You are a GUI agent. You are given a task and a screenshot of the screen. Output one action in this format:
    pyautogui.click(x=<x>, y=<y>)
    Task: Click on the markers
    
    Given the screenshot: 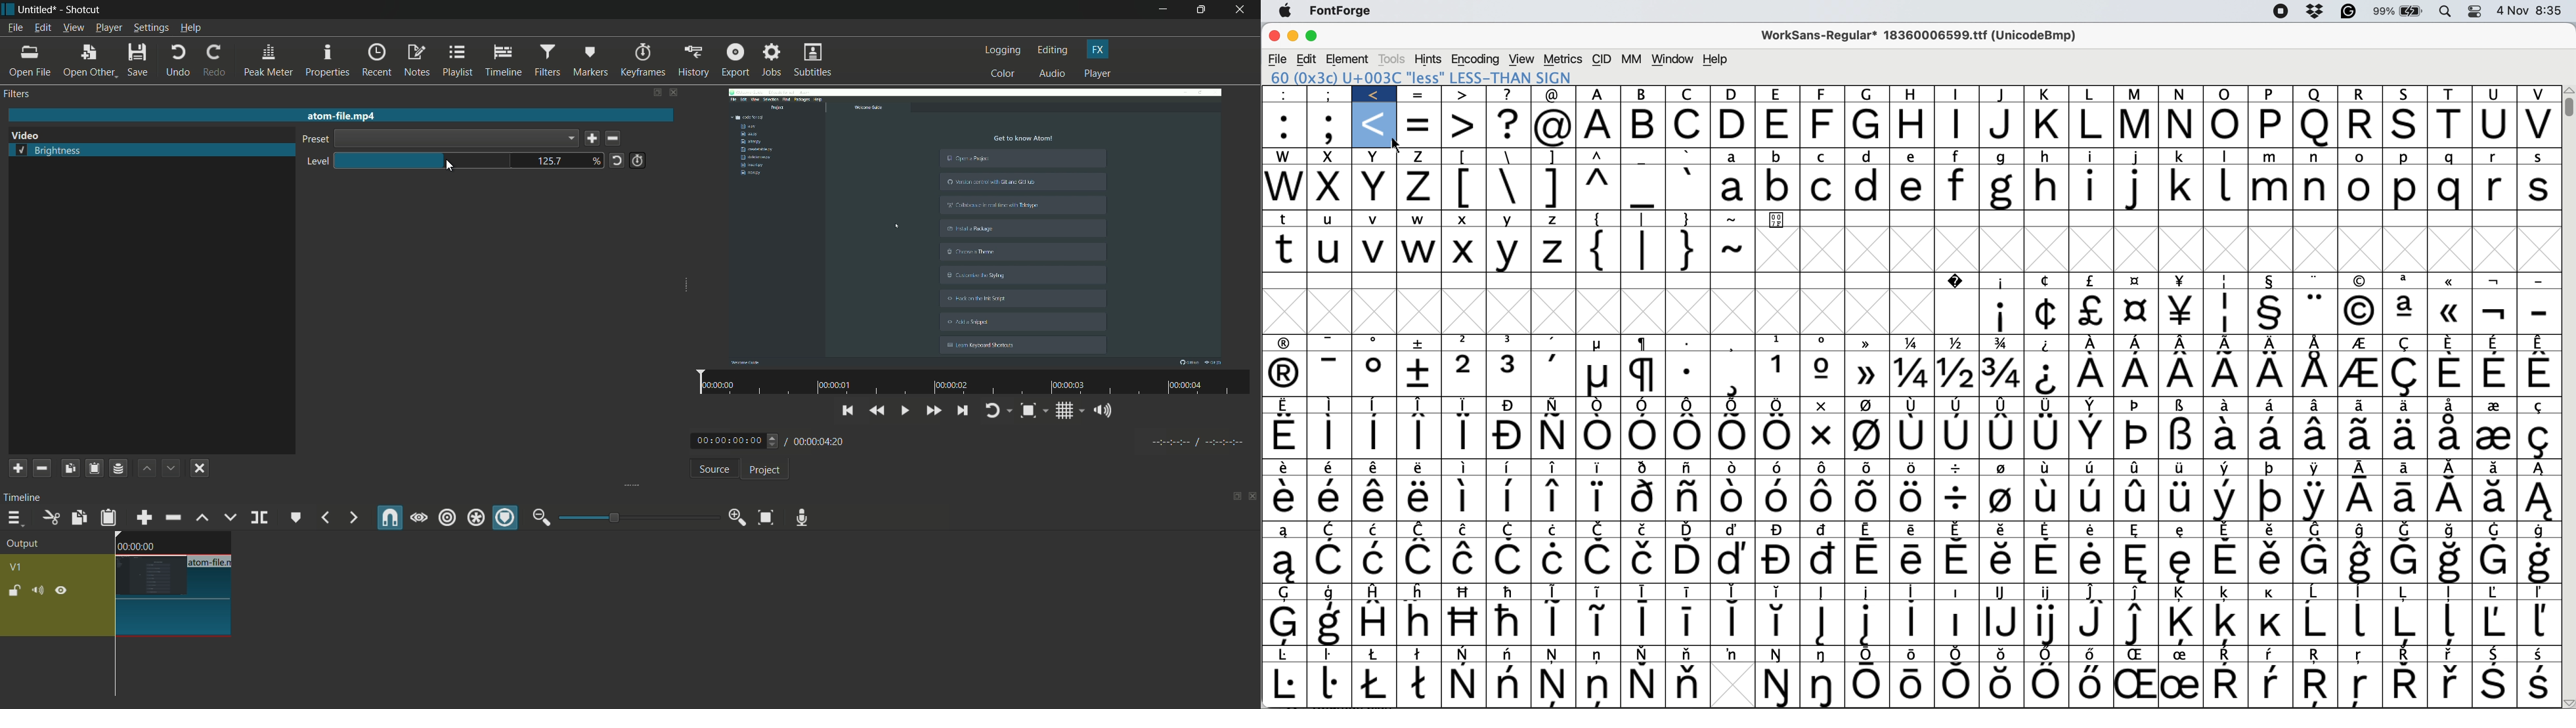 What is the action you would take?
    pyautogui.click(x=590, y=60)
    